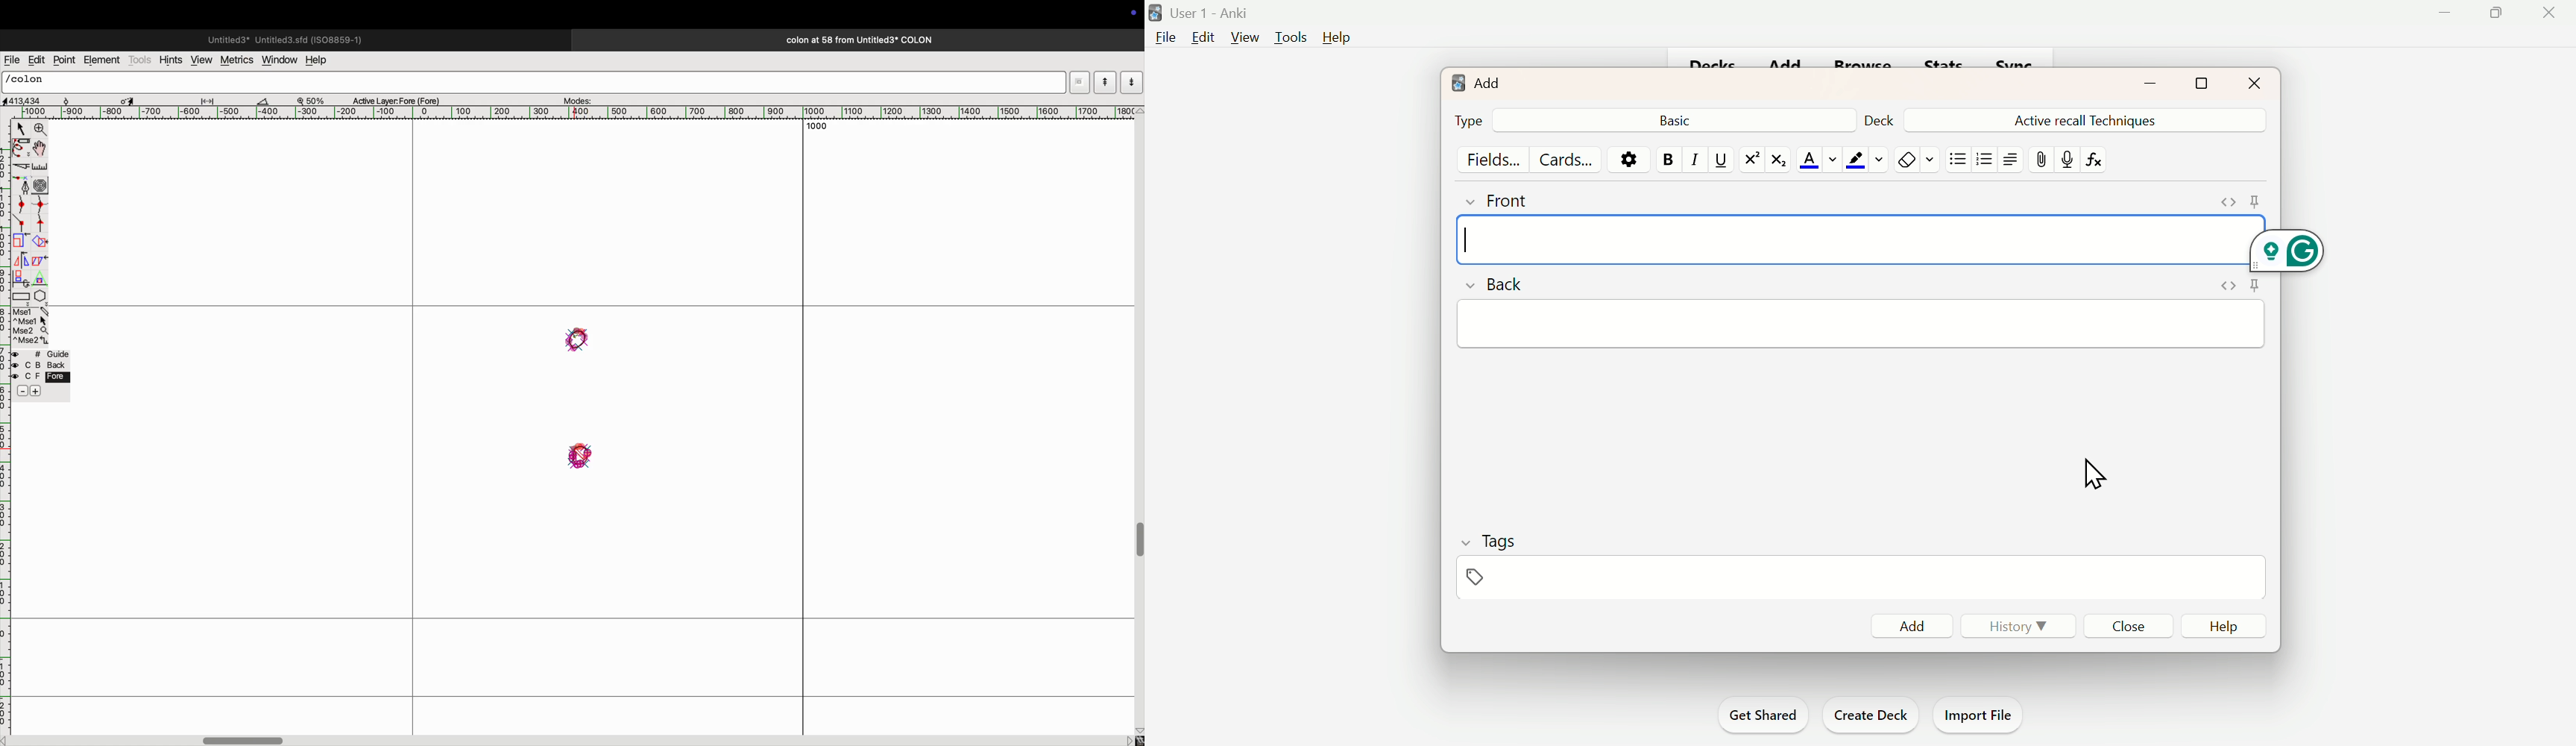 The width and height of the screenshot is (2576, 756). What do you see at coordinates (21, 150) in the screenshot?
I see `pen` at bounding box center [21, 150].